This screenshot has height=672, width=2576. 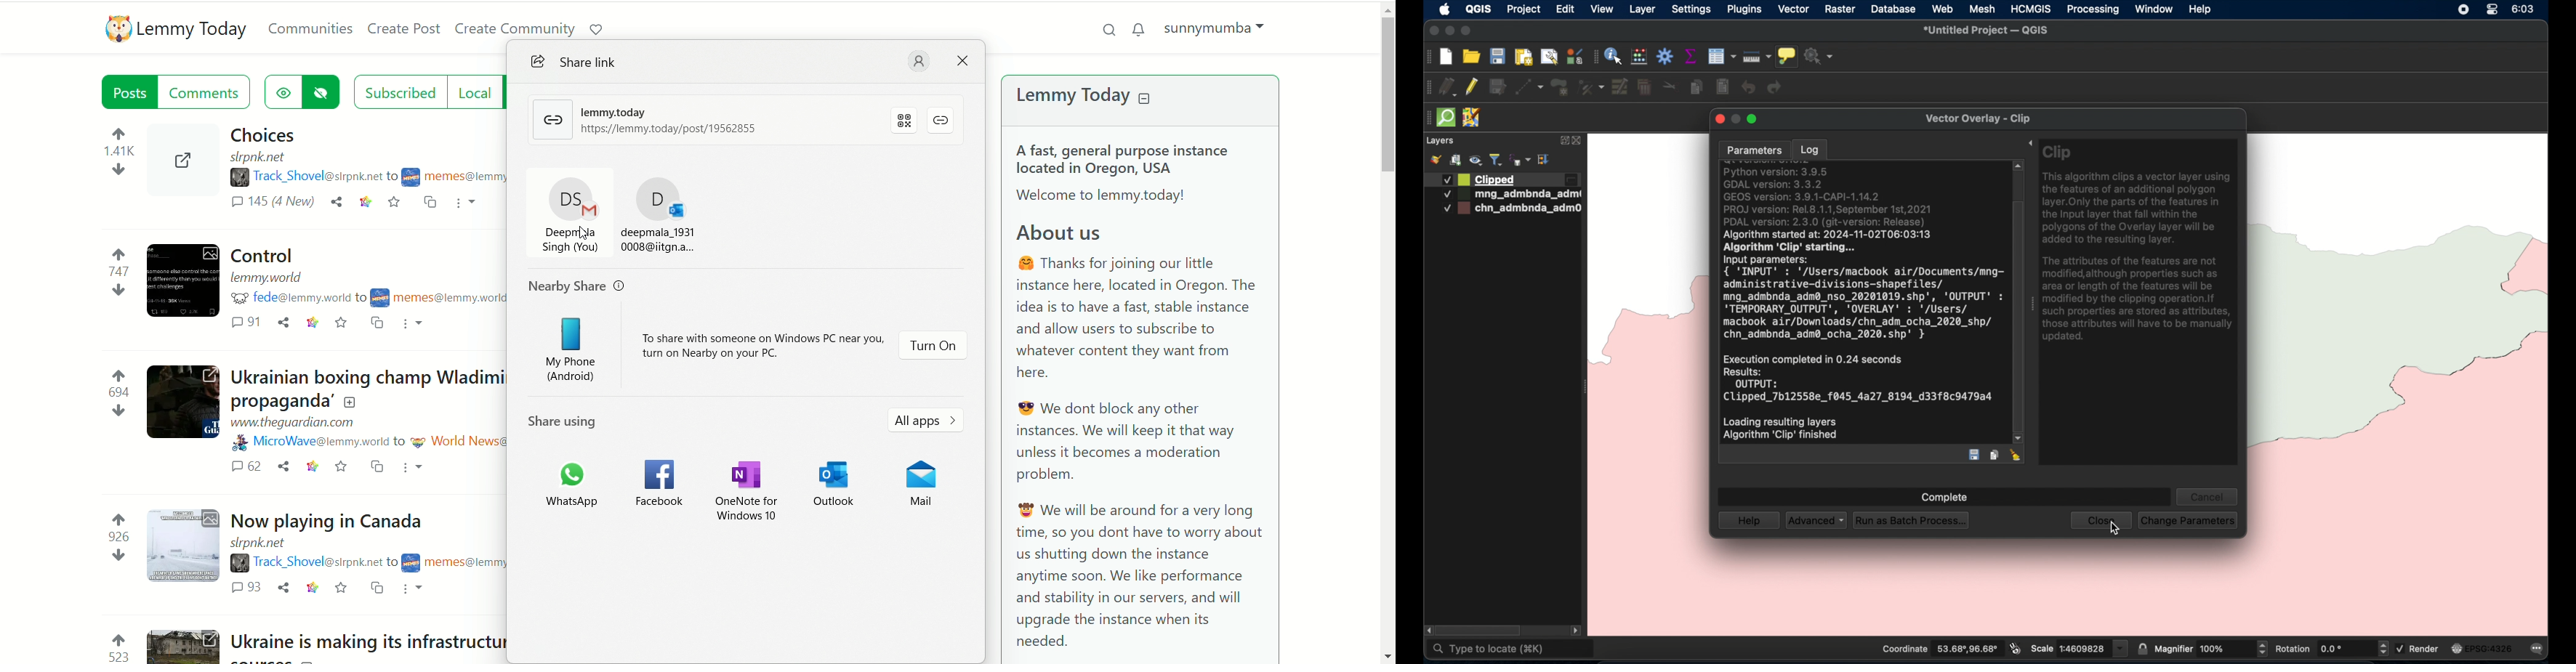 What do you see at coordinates (172, 30) in the screenshot?
I see `lemmy today logo and name` at bounding box center [172, 30].